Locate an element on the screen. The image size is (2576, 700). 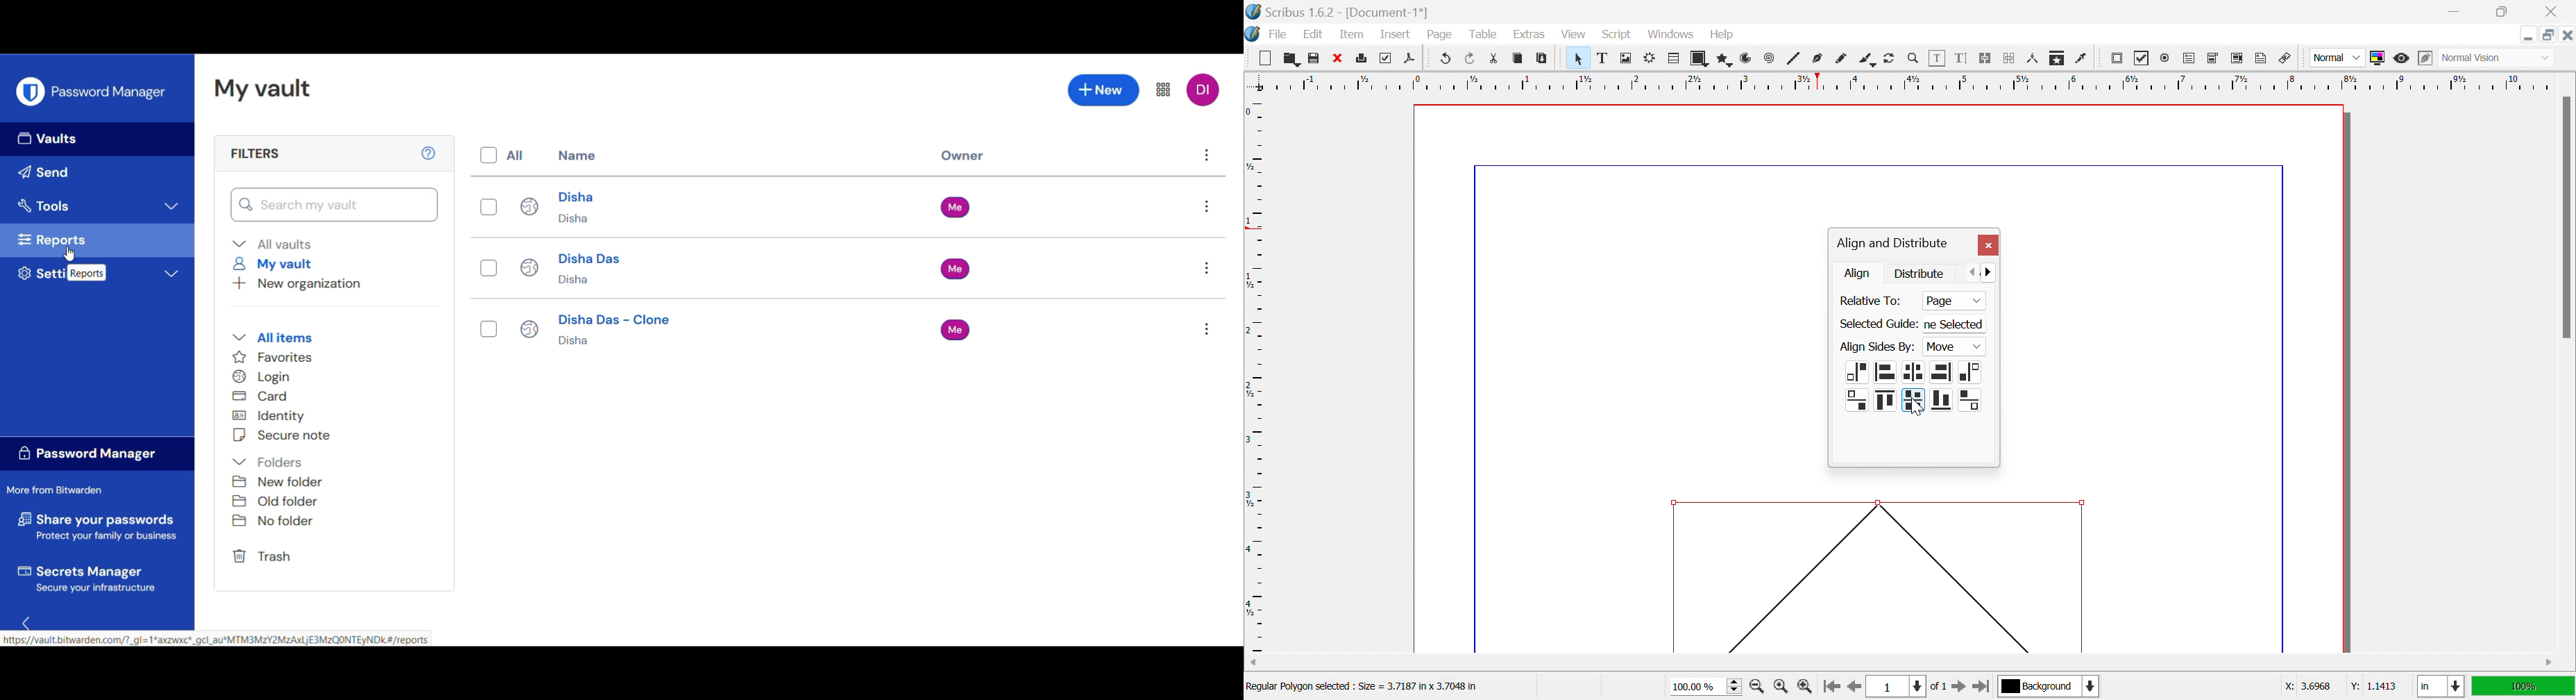
Close is located at coordinates (1336, 56).